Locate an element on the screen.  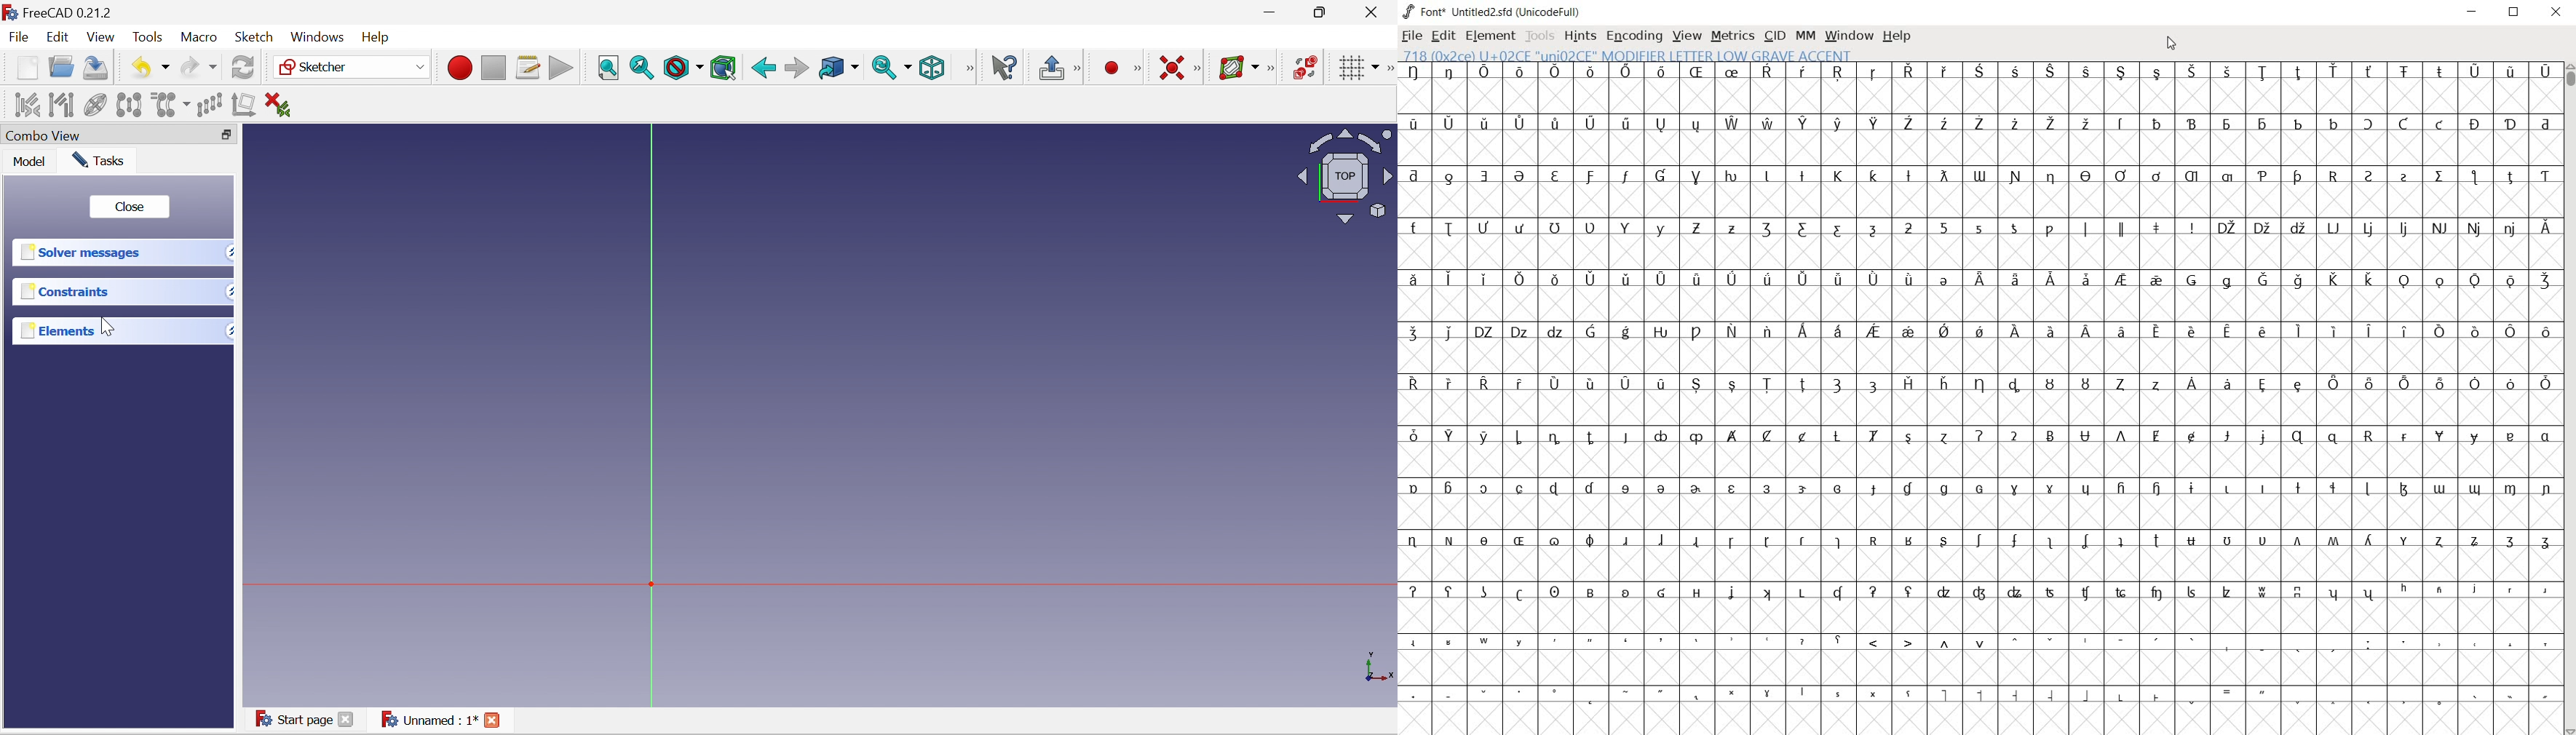
Bounding box is located at coordinates (723, 68).